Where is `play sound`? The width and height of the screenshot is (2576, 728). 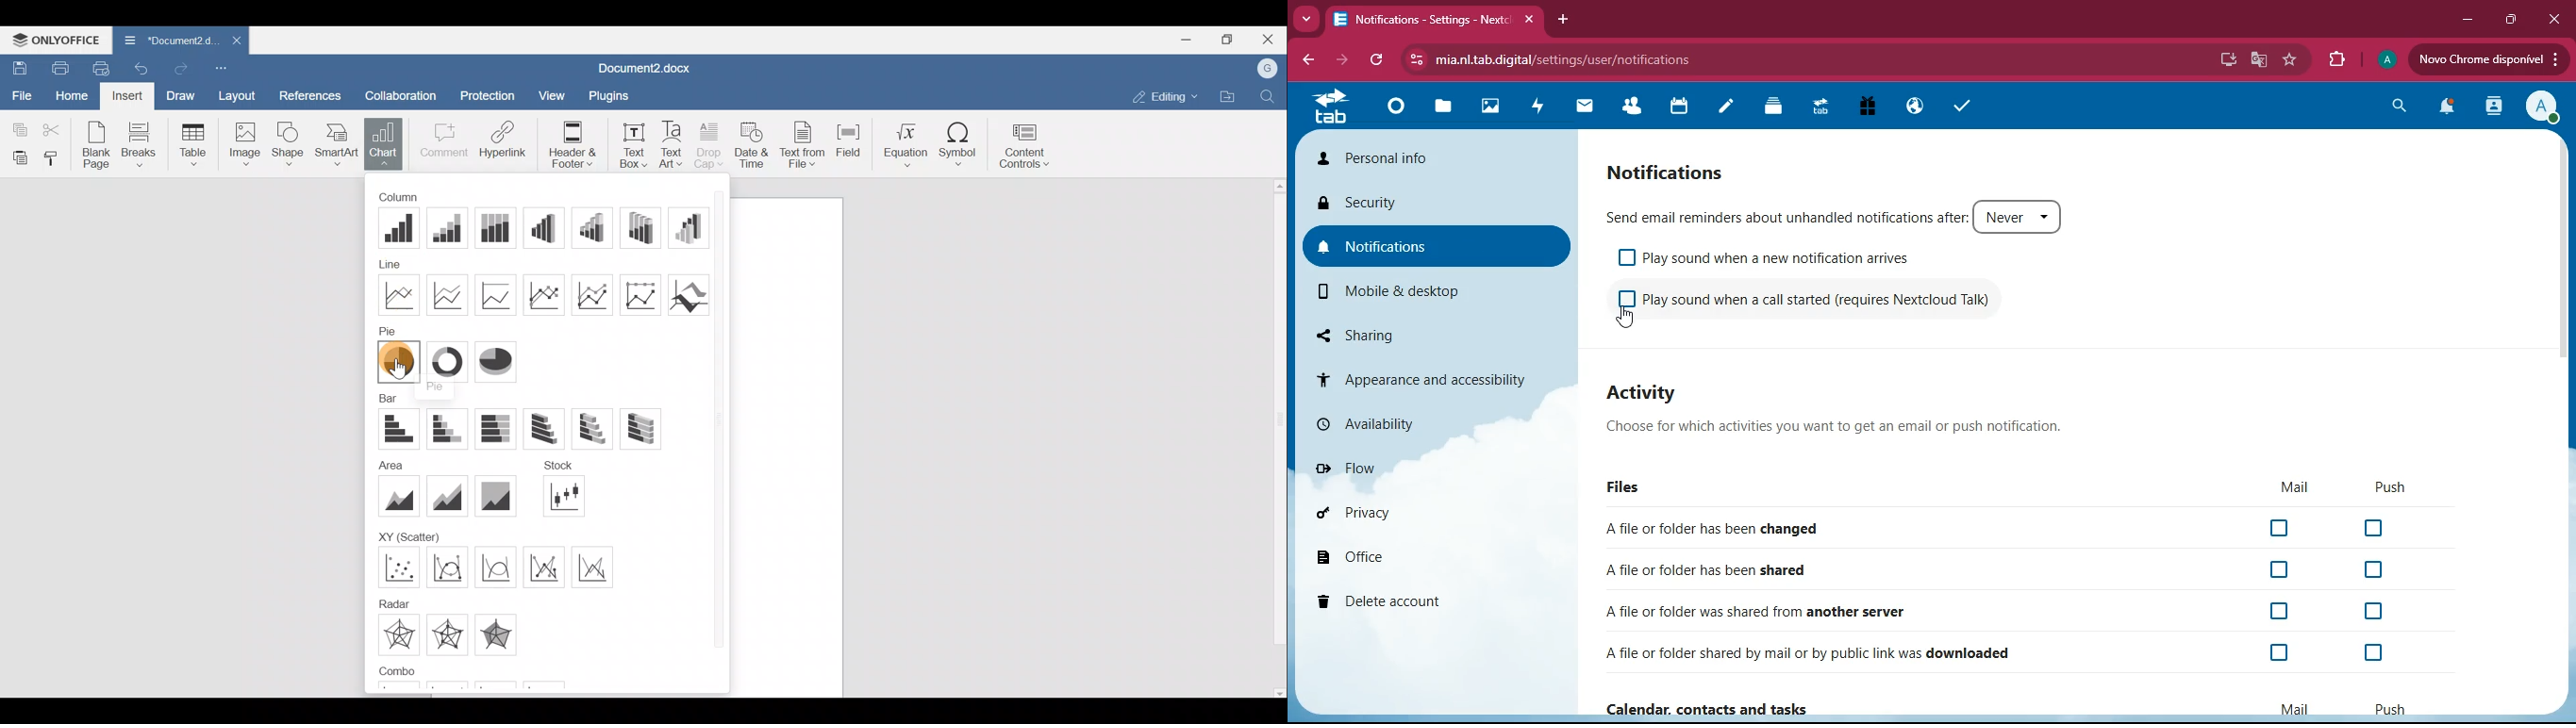
play sound is located at coordinates (1791, 259).